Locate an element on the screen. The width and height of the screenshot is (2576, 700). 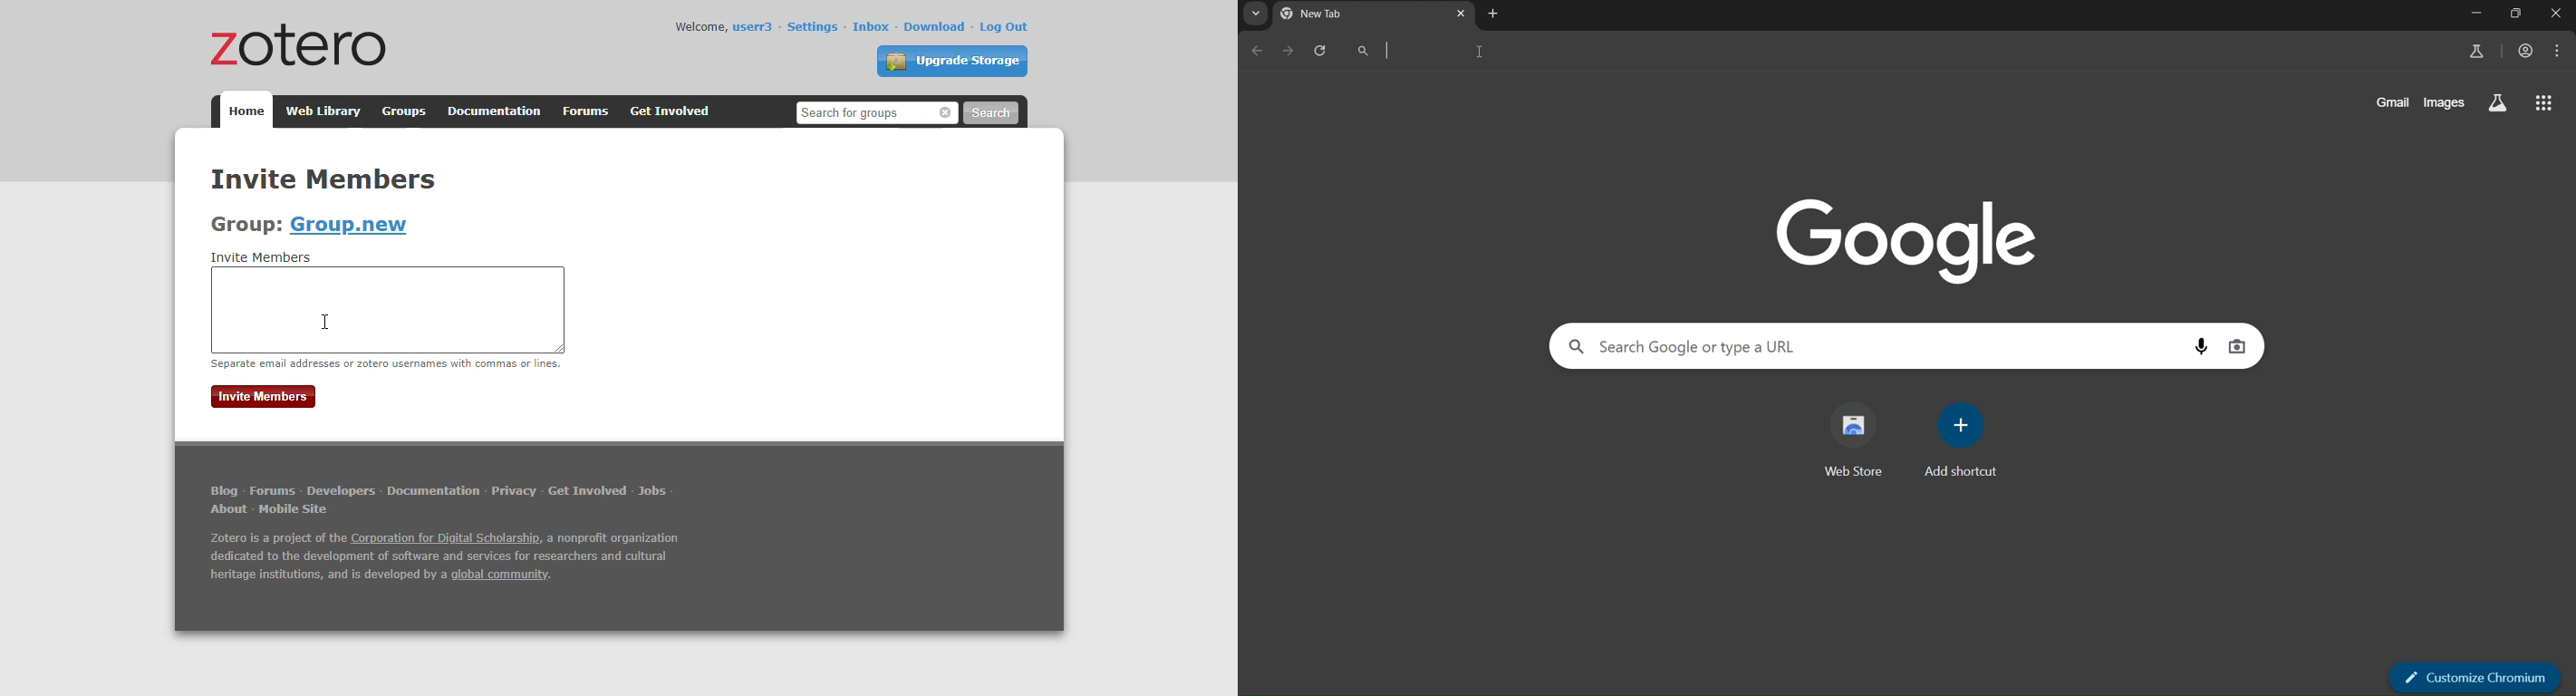
home is located at coordinates (246, 110).